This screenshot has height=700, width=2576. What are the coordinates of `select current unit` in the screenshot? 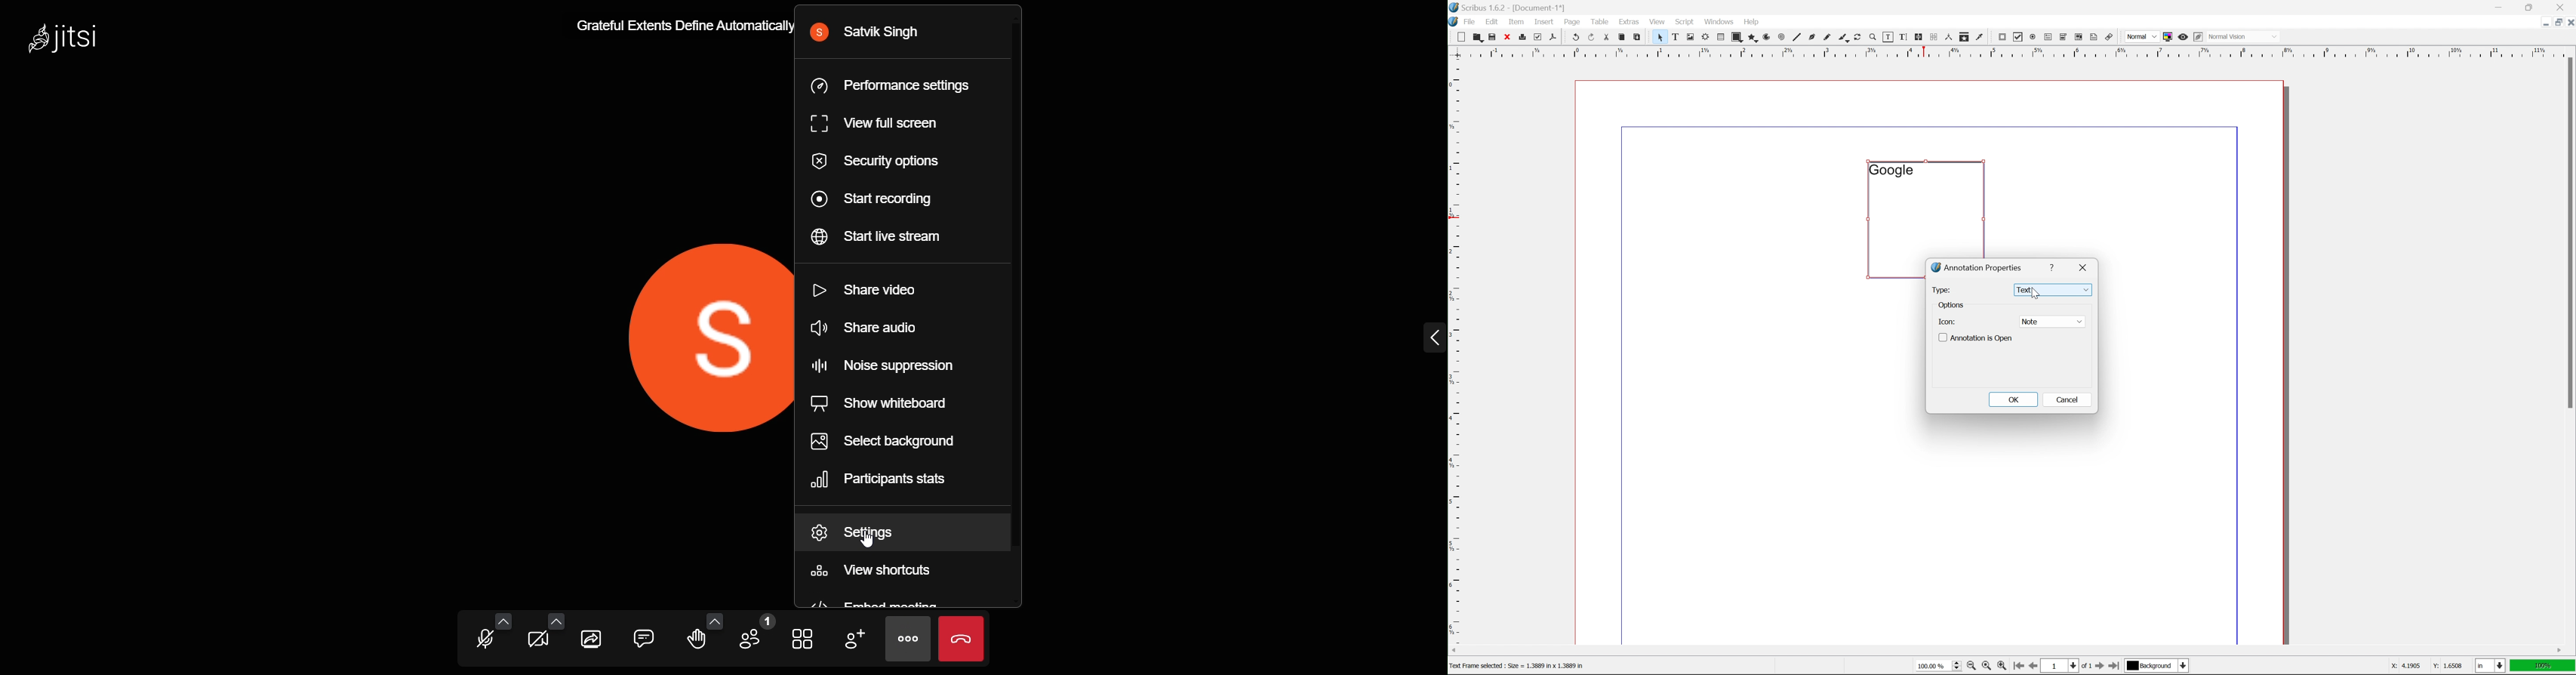 It's located at (2492, 666).